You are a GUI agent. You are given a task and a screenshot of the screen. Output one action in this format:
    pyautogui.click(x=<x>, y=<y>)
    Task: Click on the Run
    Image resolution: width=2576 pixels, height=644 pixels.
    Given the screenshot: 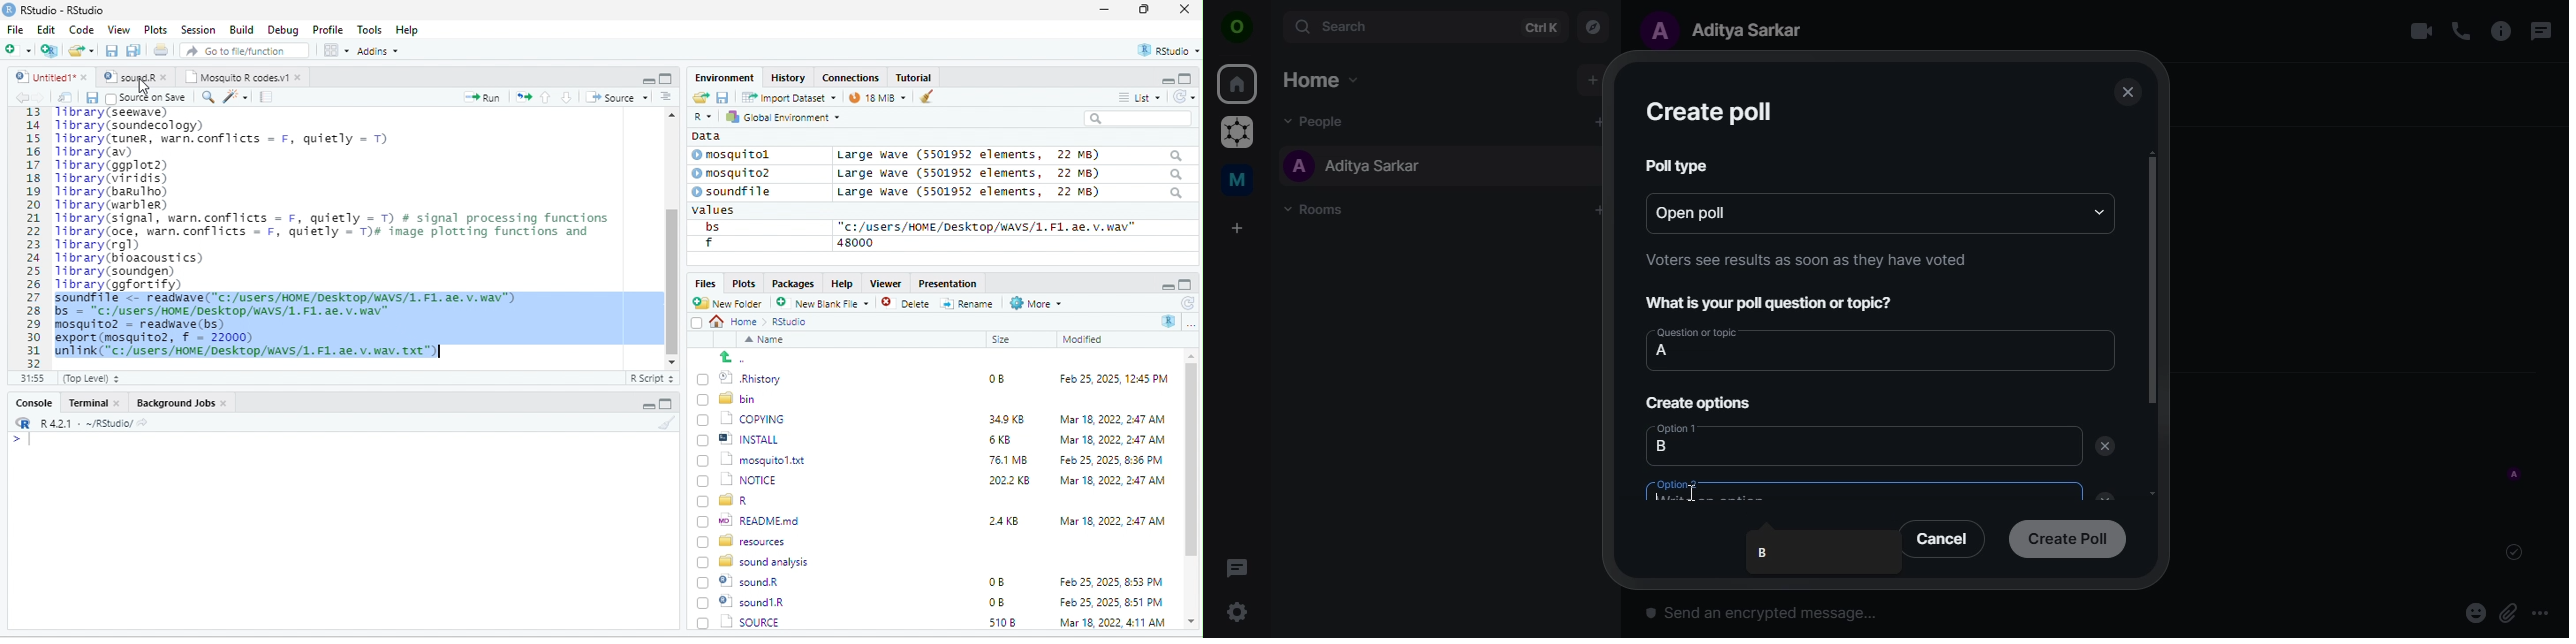 What is the action you would take?
    pyautogui.click(x=479, y=97)
    